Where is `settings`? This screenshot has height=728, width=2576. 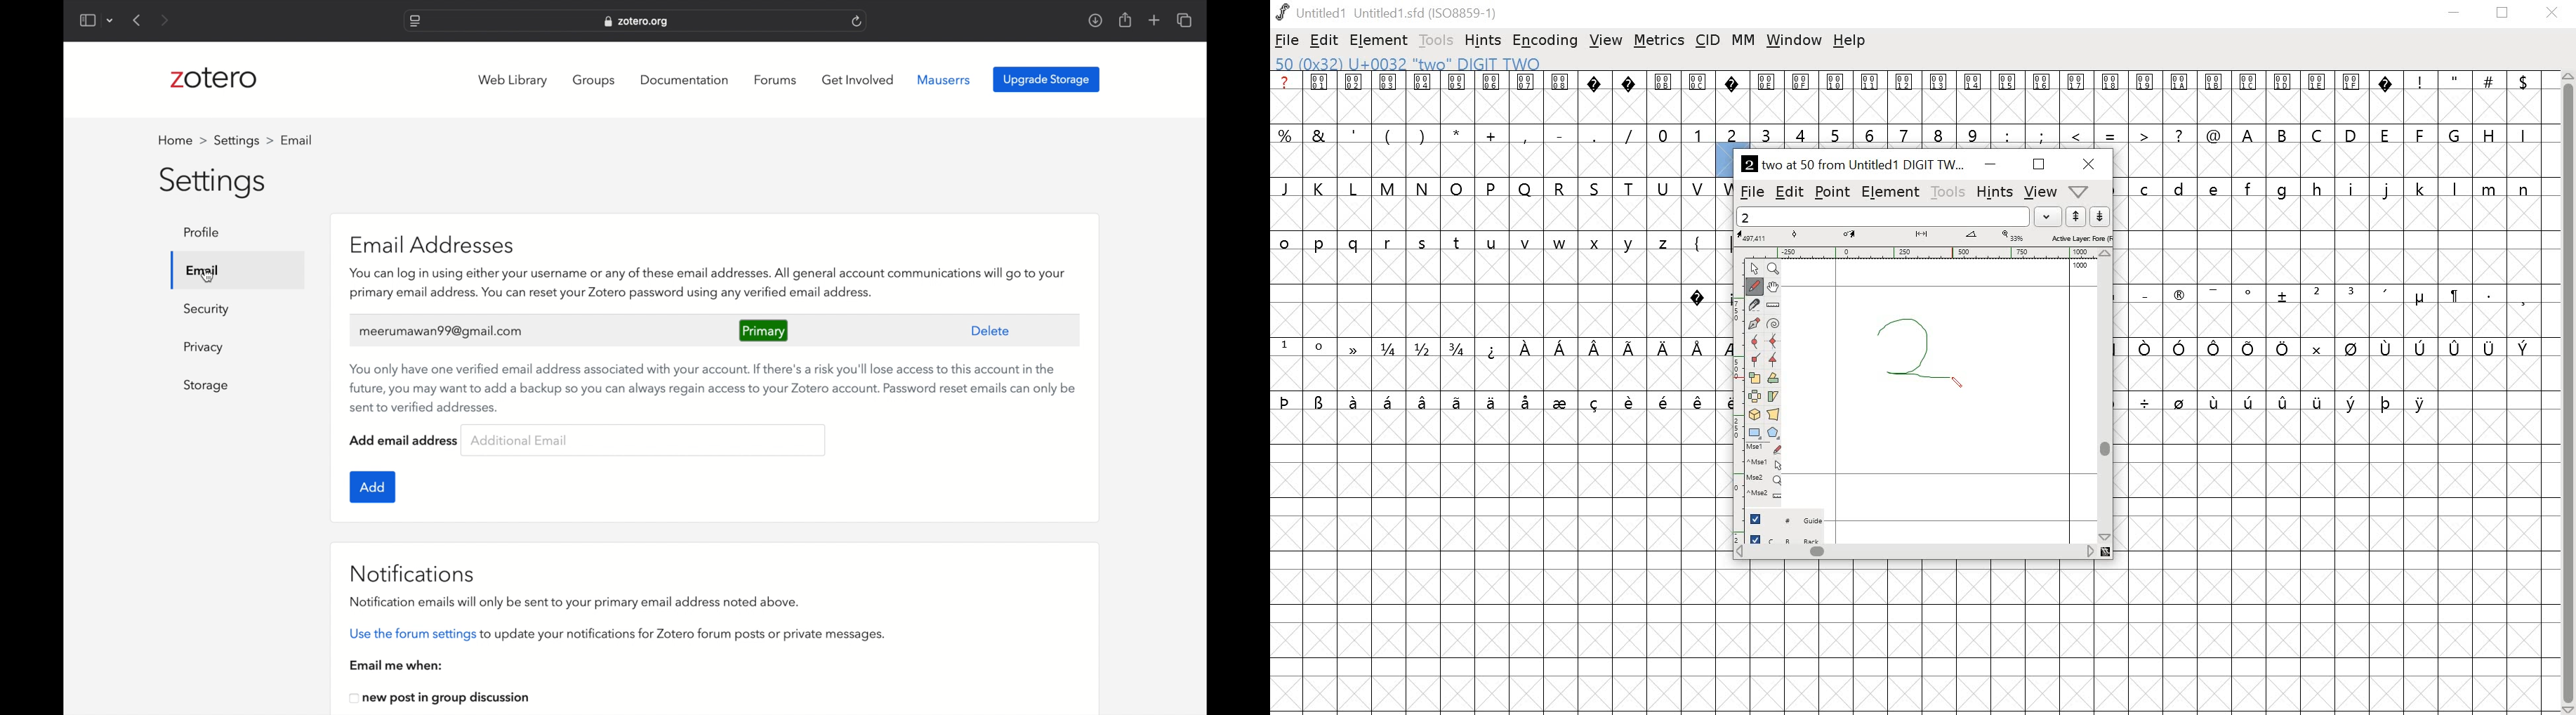 settings is located at coordinates (242, 140).